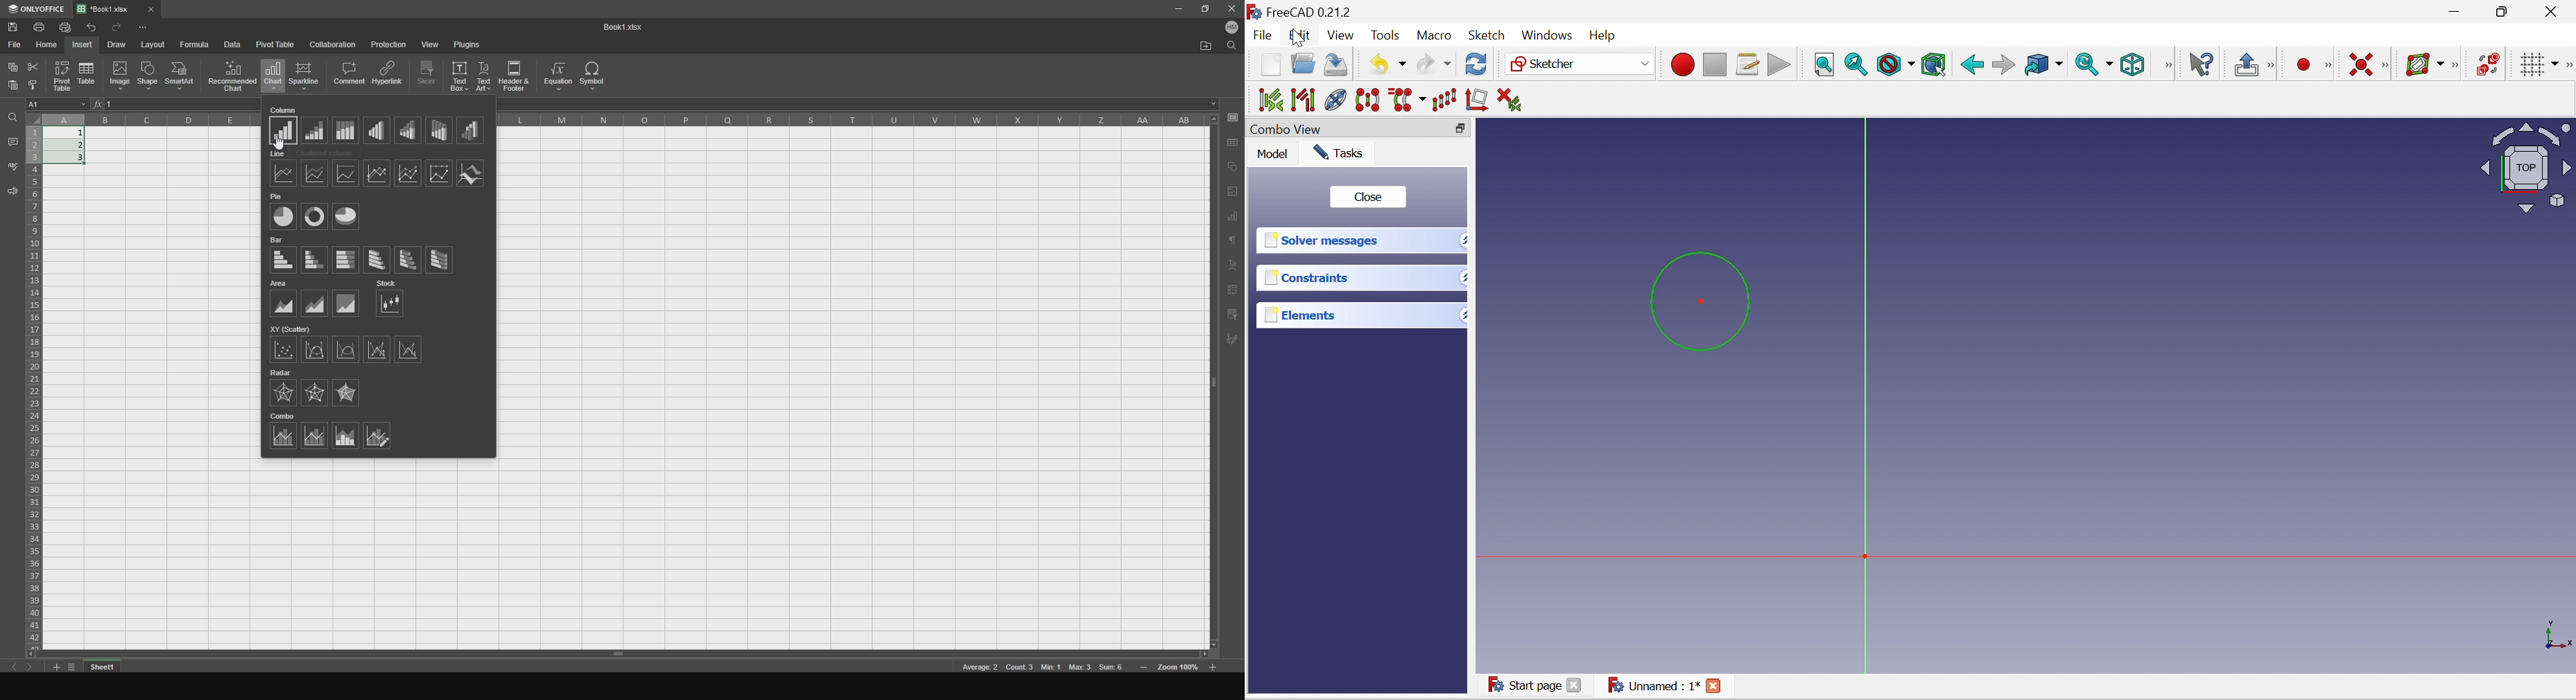 This screenshot has width=2576, height=700. I want to click on Macros, so click(1748, 64).